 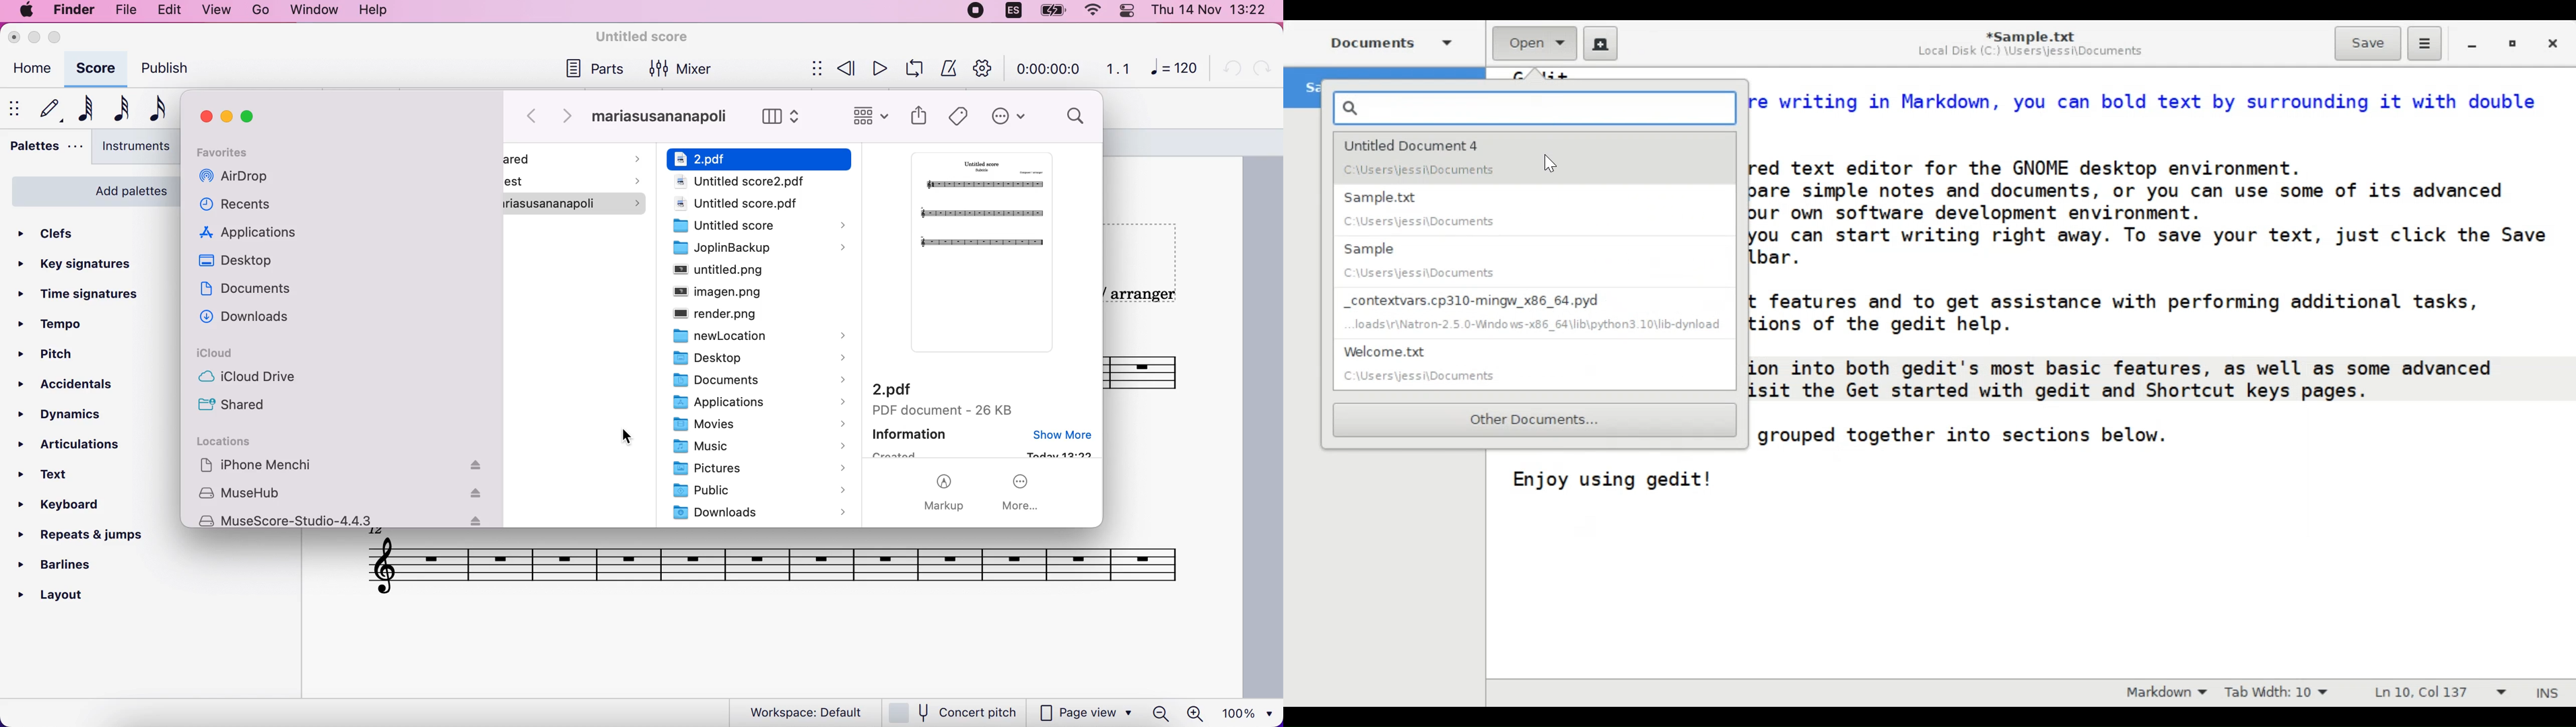 I want to click on = Untitled score.pdf, so click(x=743, y=204).